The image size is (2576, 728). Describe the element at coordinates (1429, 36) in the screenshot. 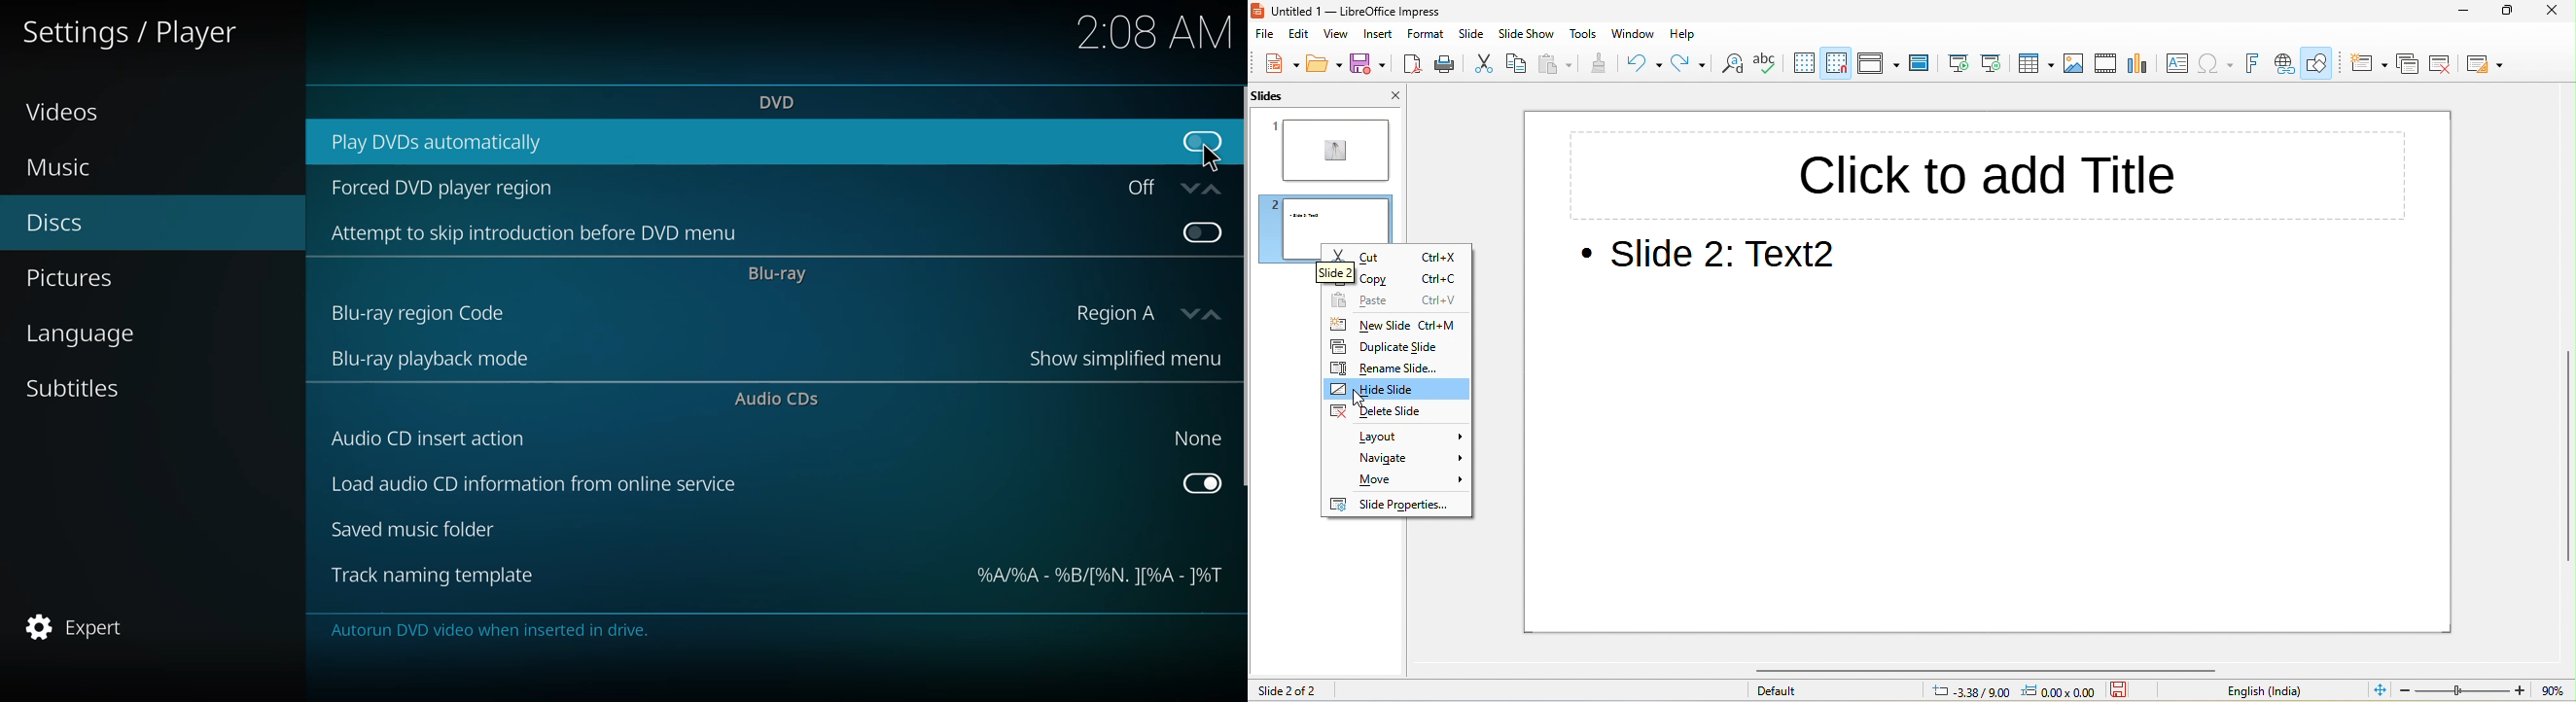

I see `format` at that location.